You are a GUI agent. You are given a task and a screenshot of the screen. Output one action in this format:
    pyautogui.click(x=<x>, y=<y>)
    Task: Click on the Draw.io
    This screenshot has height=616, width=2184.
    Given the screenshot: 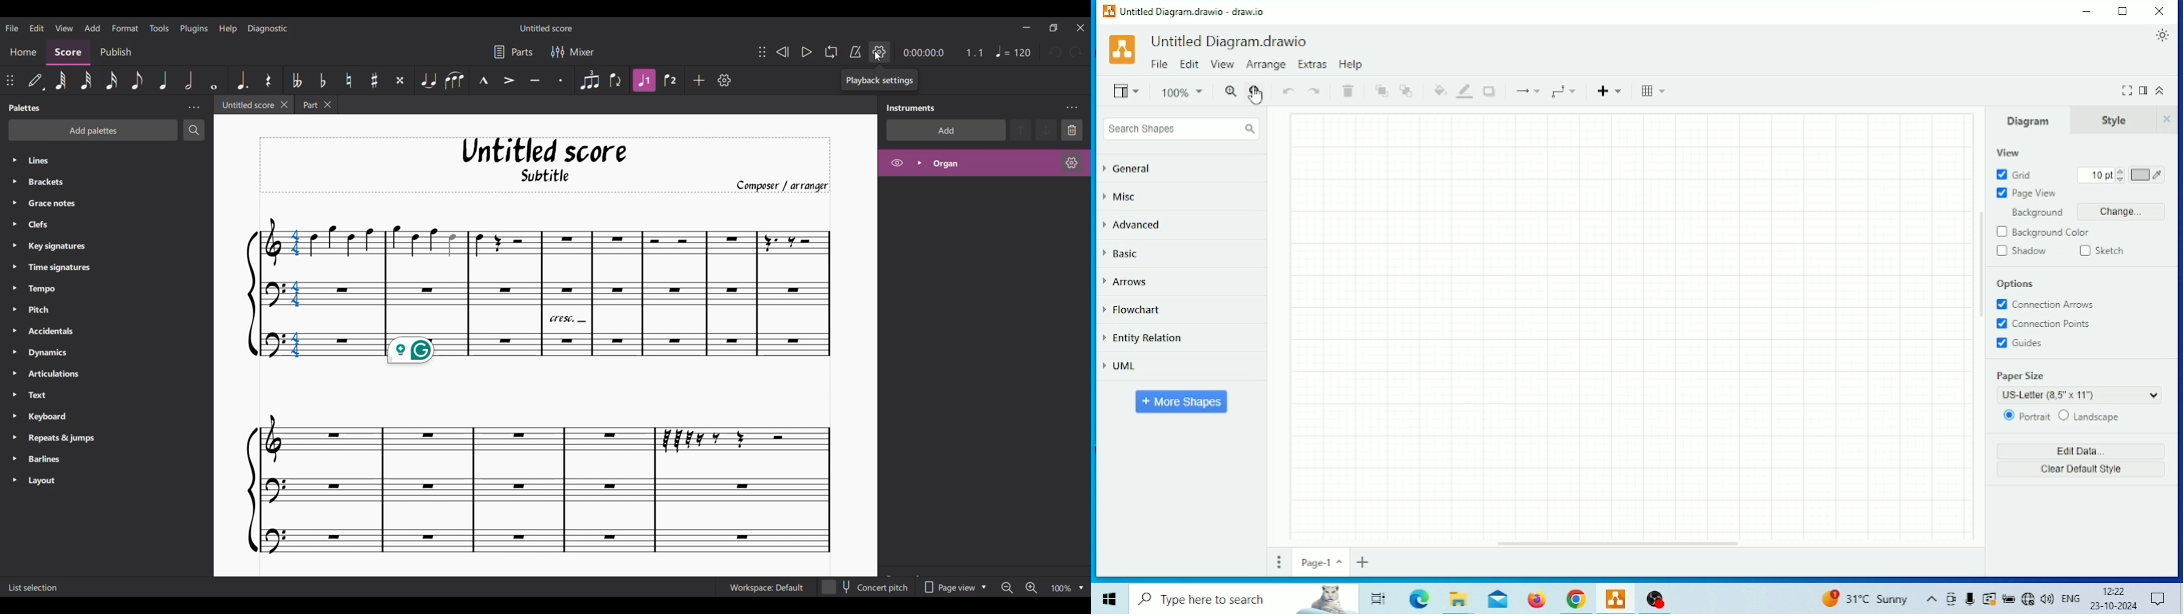 What is the action you would take?
    pyautogui.click(x=1616, y=598)
    